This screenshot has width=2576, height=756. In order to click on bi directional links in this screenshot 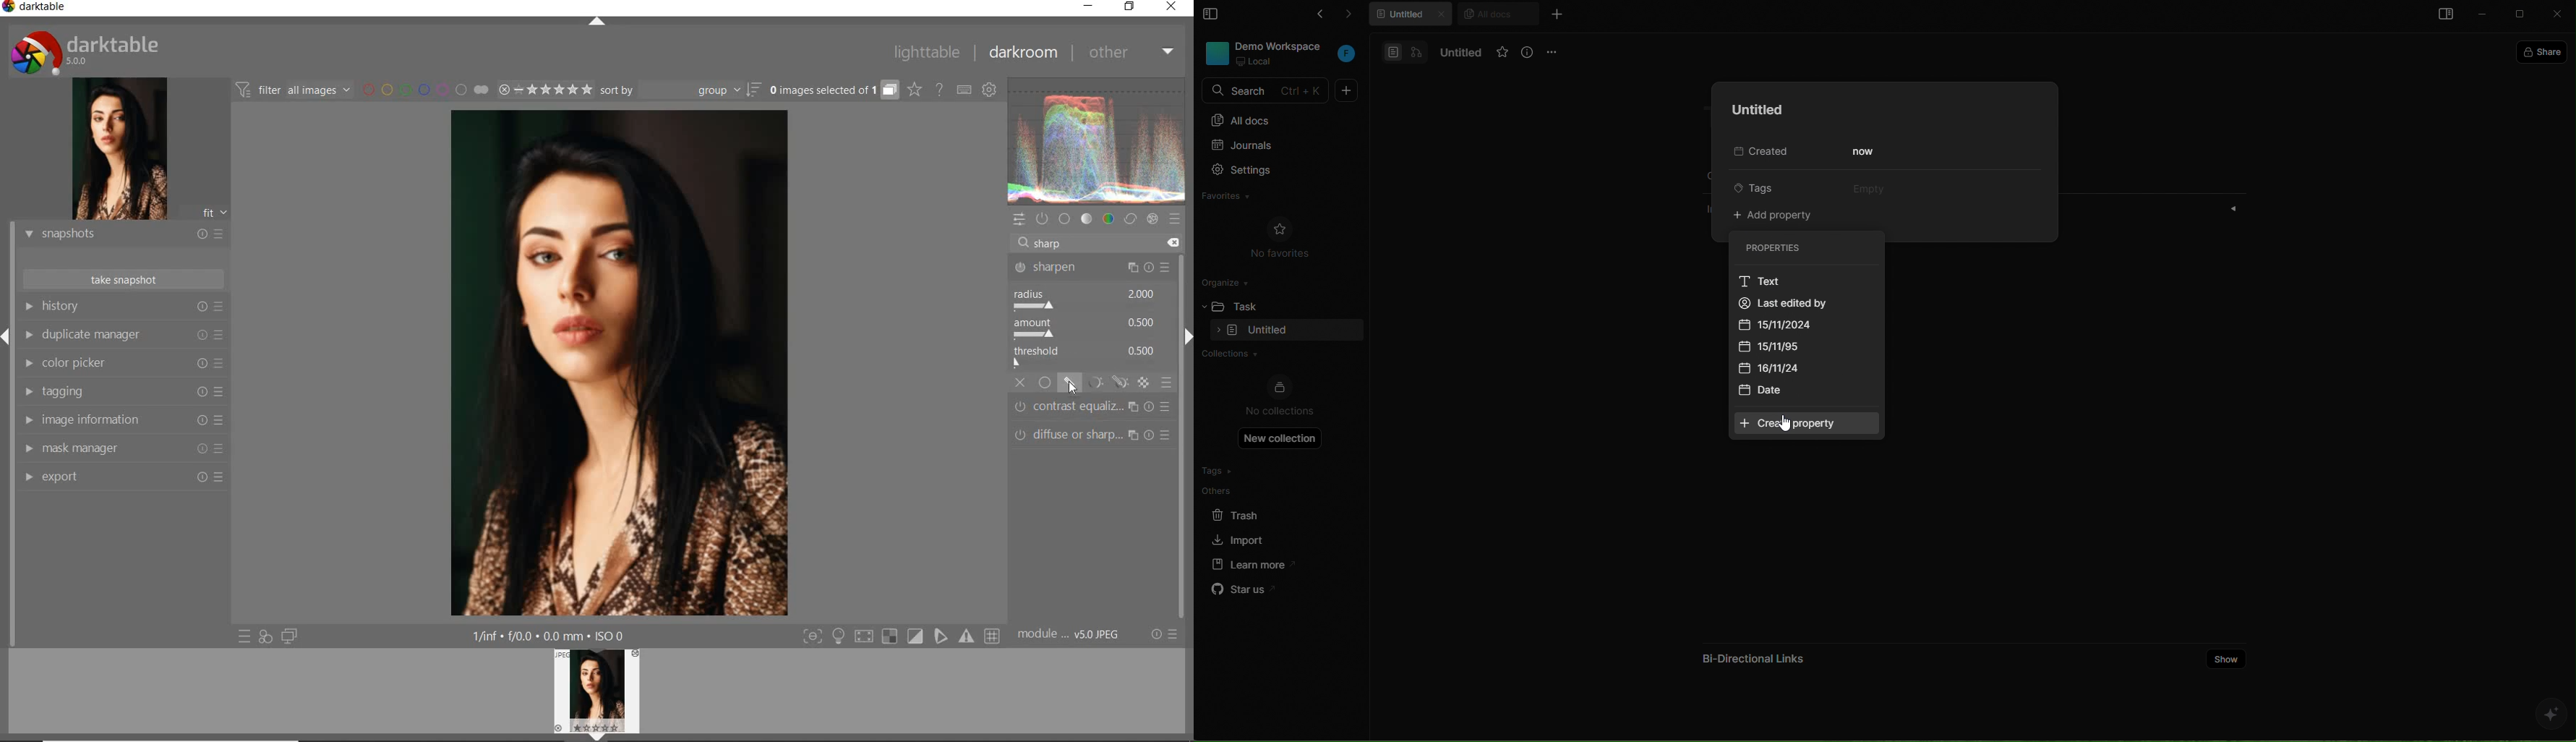, I will do `click(1750, 654)`.